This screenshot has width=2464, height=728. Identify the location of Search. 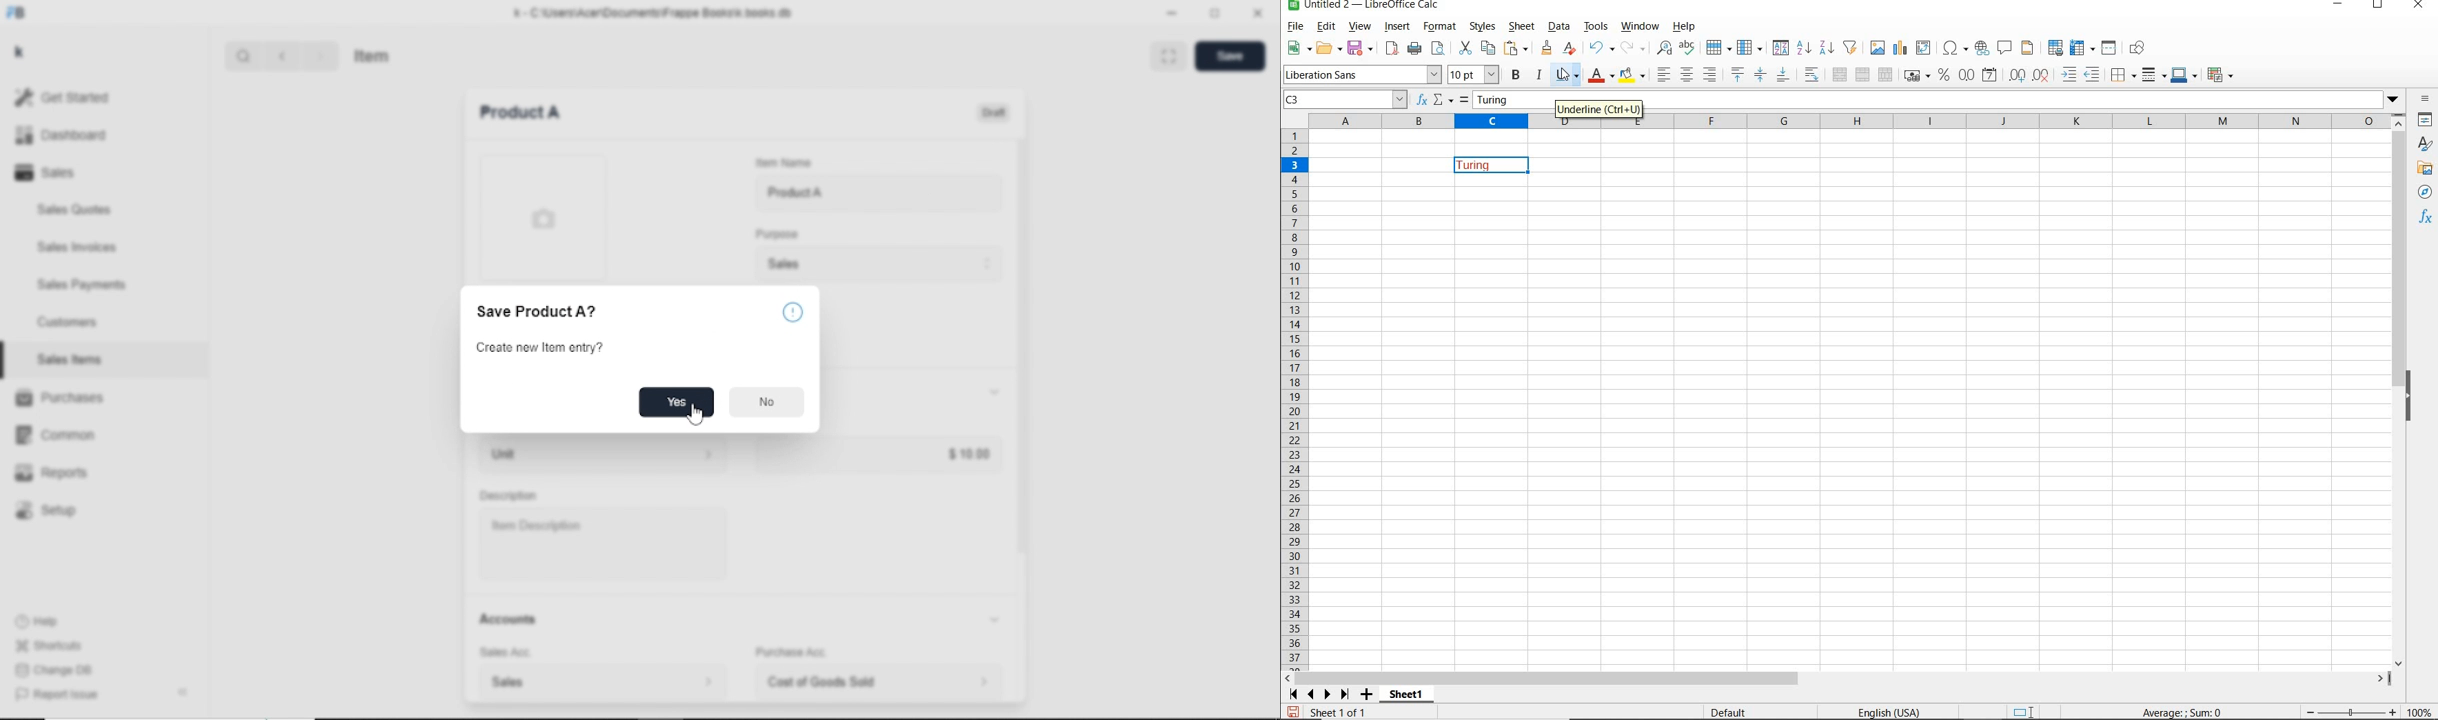
(244, 56).